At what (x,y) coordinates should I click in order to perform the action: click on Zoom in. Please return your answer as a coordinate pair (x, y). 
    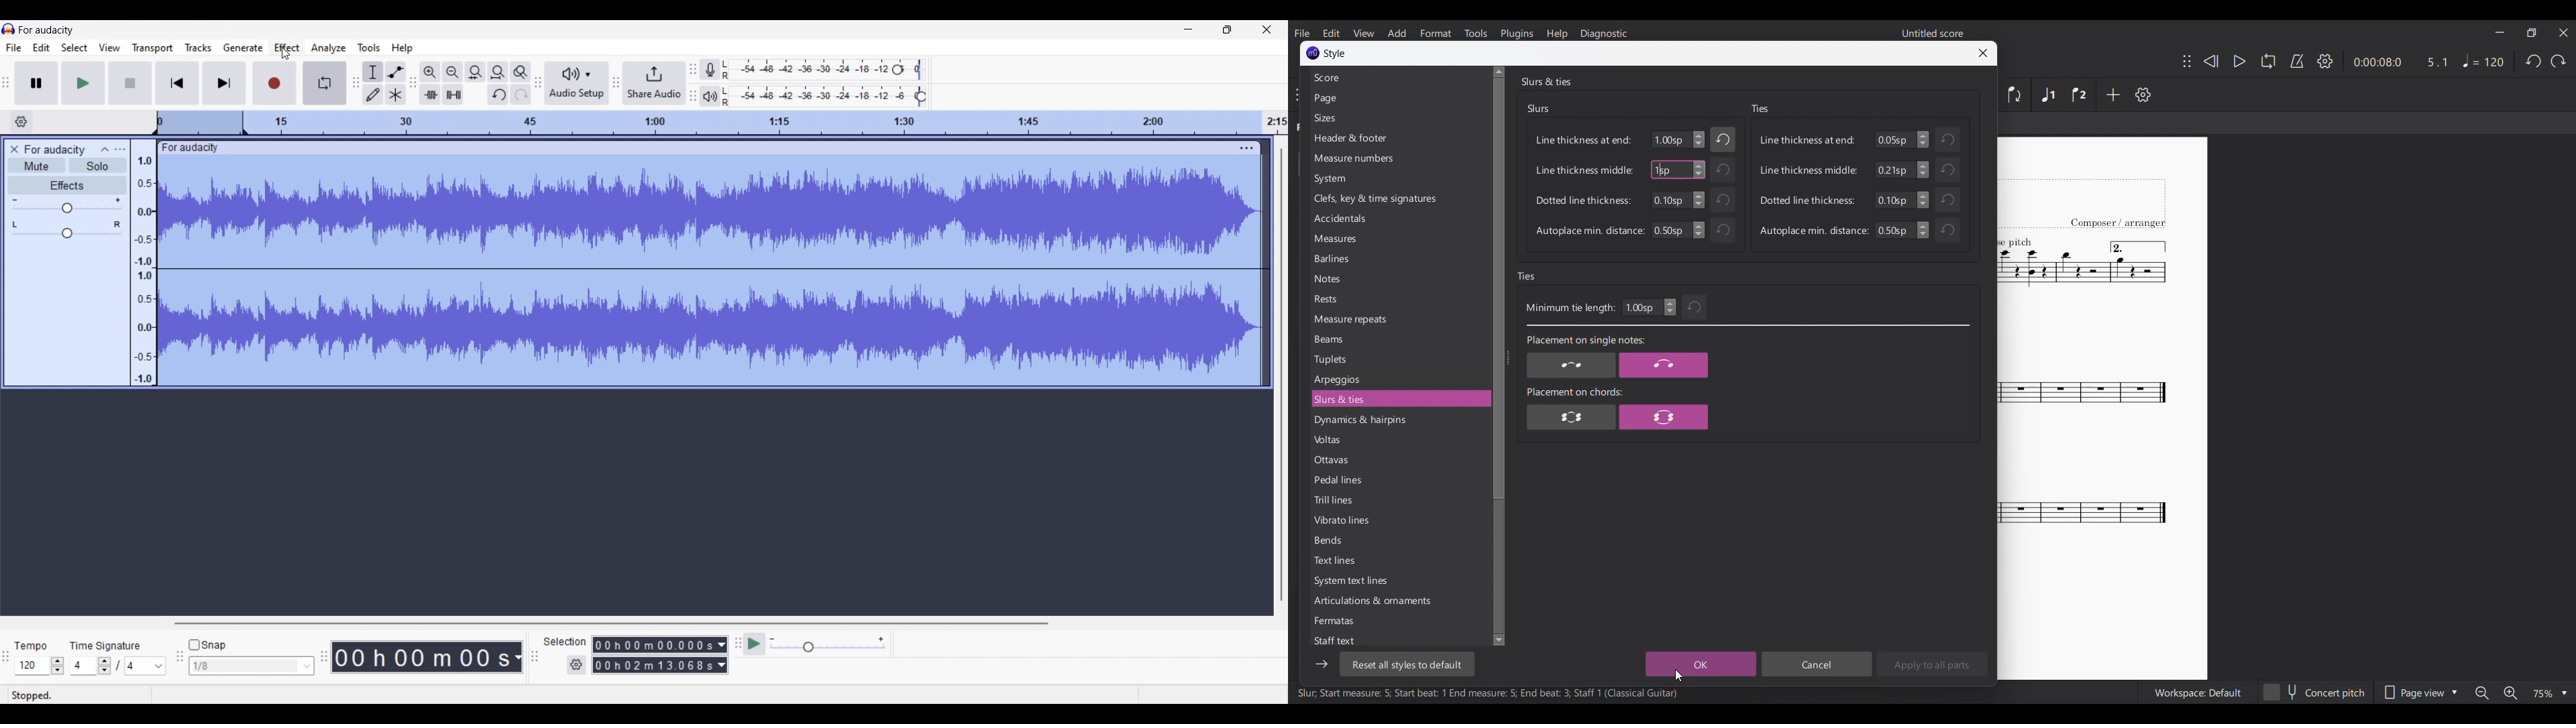
    Looking at the image, I should click on (430, 72).